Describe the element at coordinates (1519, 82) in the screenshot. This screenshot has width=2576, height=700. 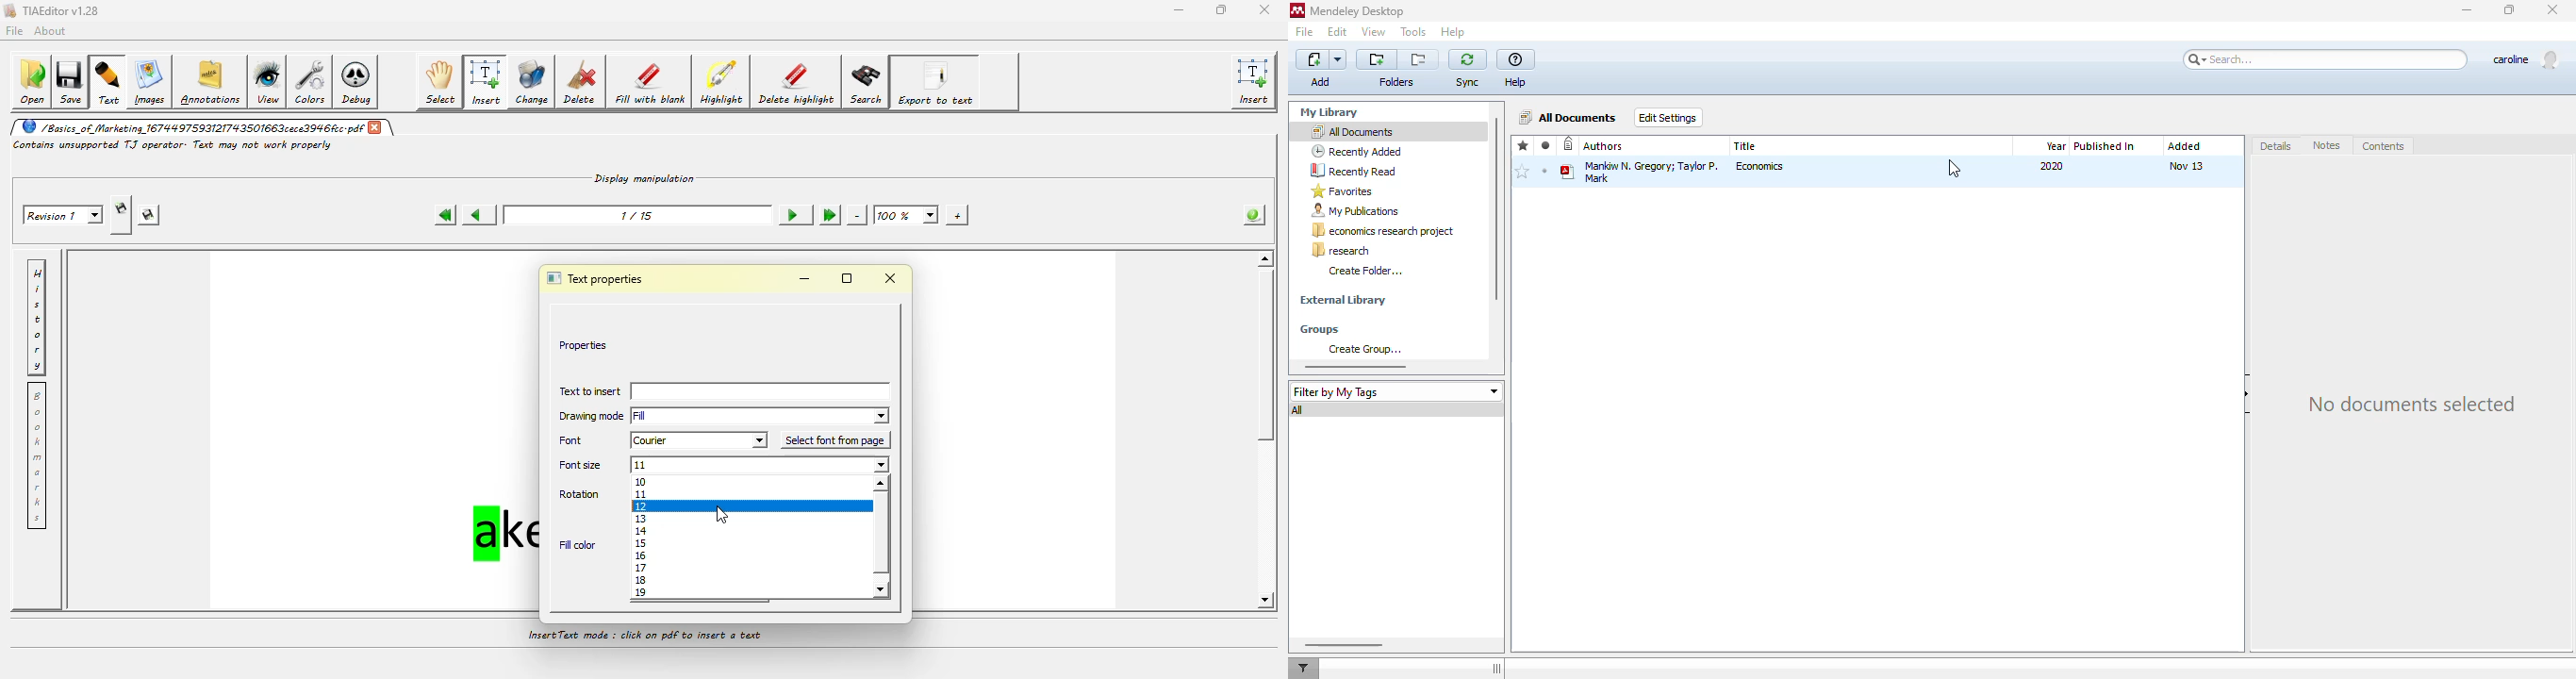
I see `Help` at that location.